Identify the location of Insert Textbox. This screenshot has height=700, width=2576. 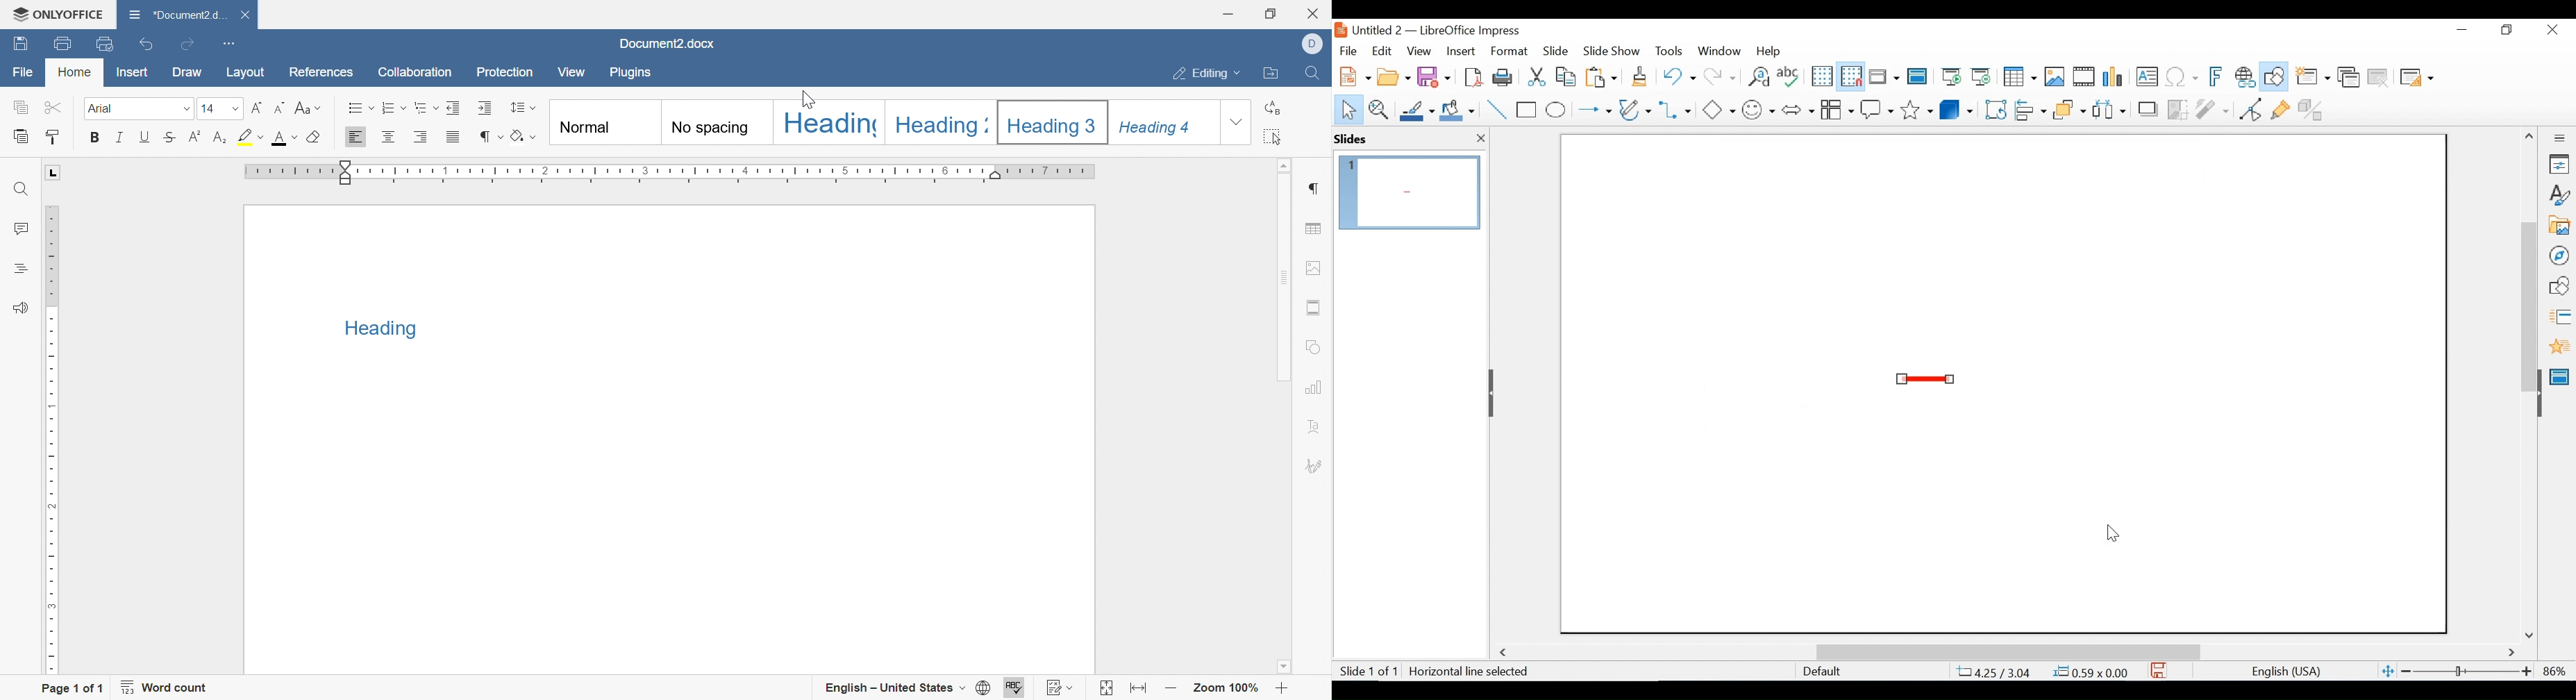
(2146, 78).